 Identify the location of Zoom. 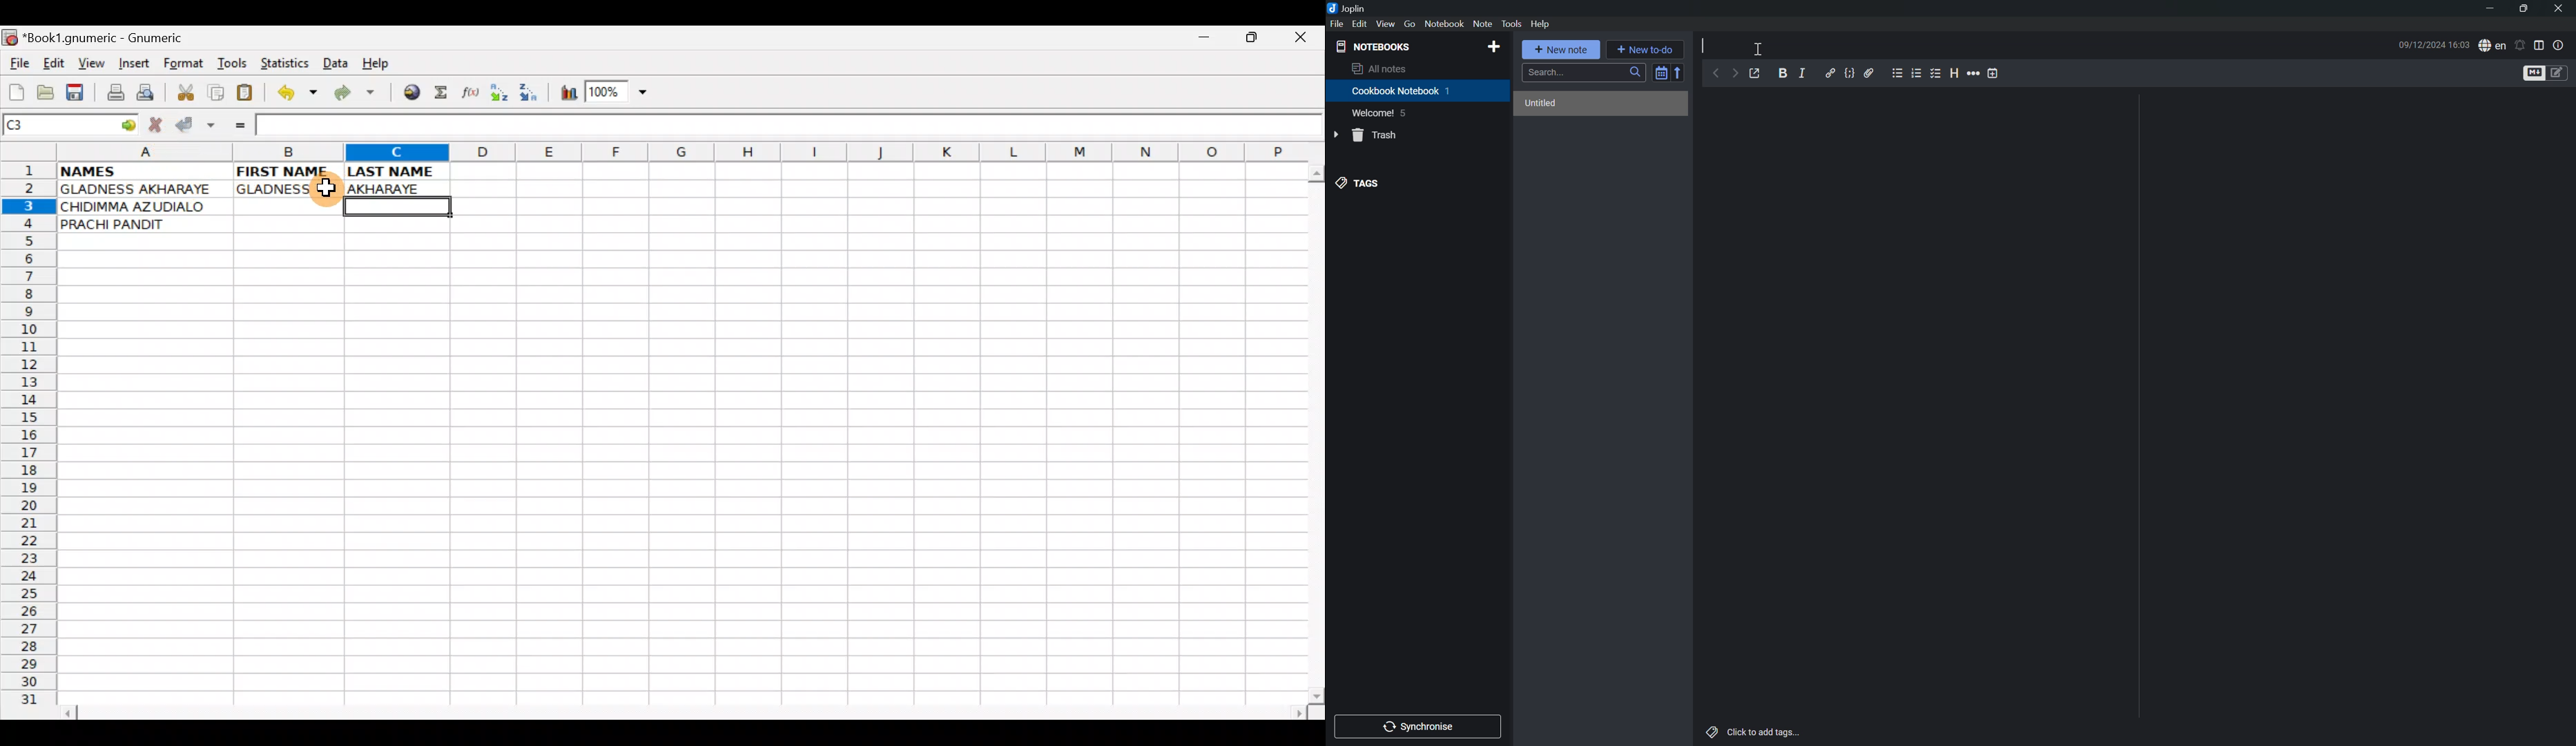
(618, 94).